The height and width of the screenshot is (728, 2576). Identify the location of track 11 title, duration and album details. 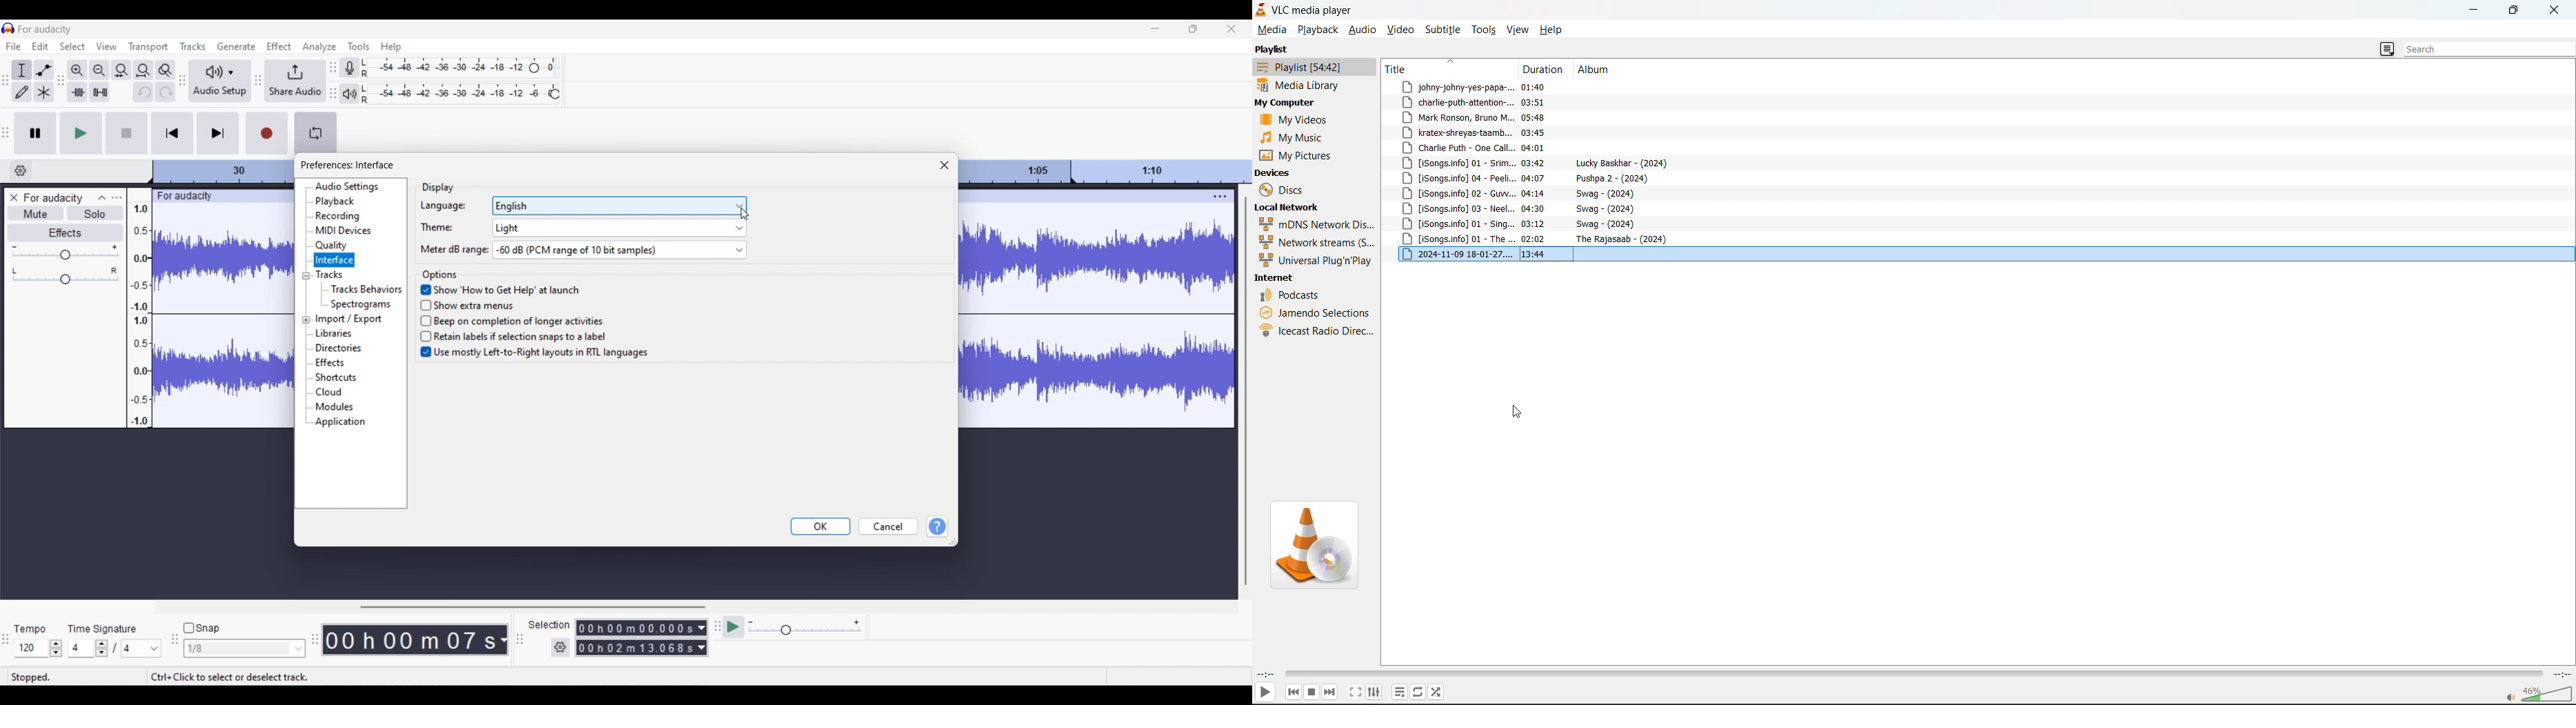
(1540, 241).